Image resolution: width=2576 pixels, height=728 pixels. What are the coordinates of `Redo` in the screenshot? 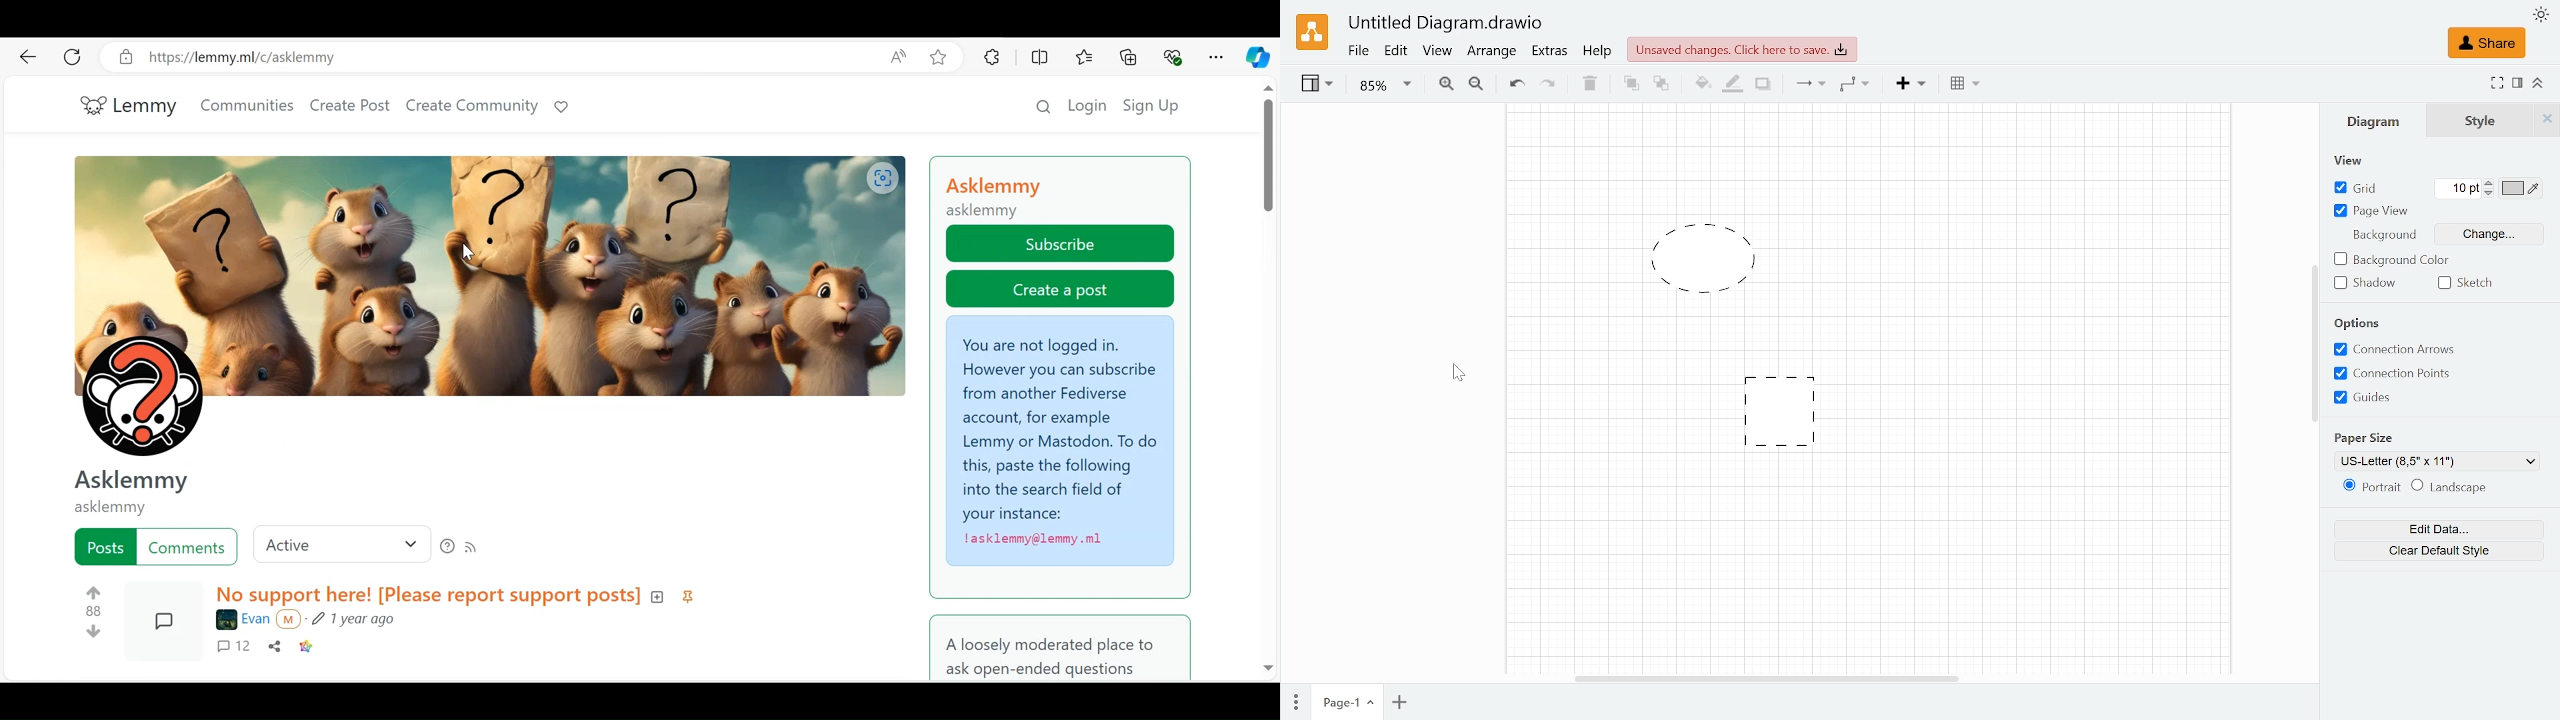 It's located at (1548, 85).